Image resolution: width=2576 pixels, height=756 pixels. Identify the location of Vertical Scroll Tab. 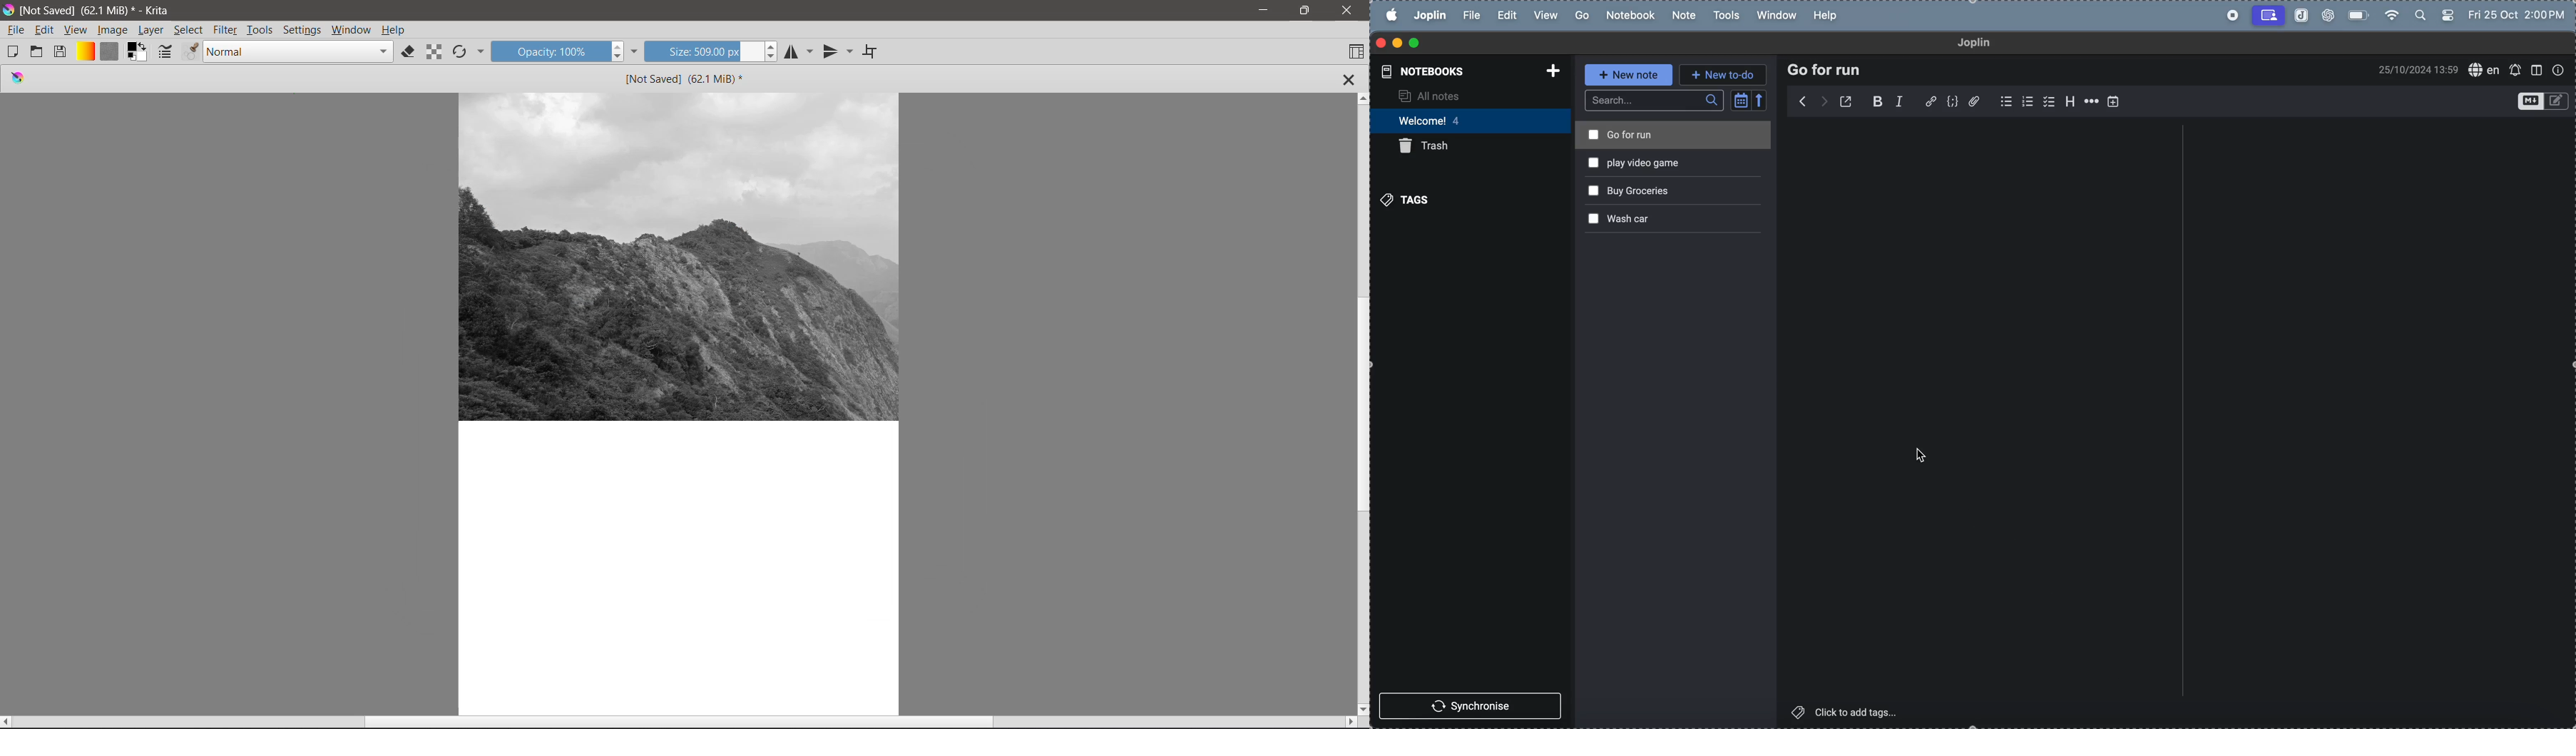
(1361, 403).